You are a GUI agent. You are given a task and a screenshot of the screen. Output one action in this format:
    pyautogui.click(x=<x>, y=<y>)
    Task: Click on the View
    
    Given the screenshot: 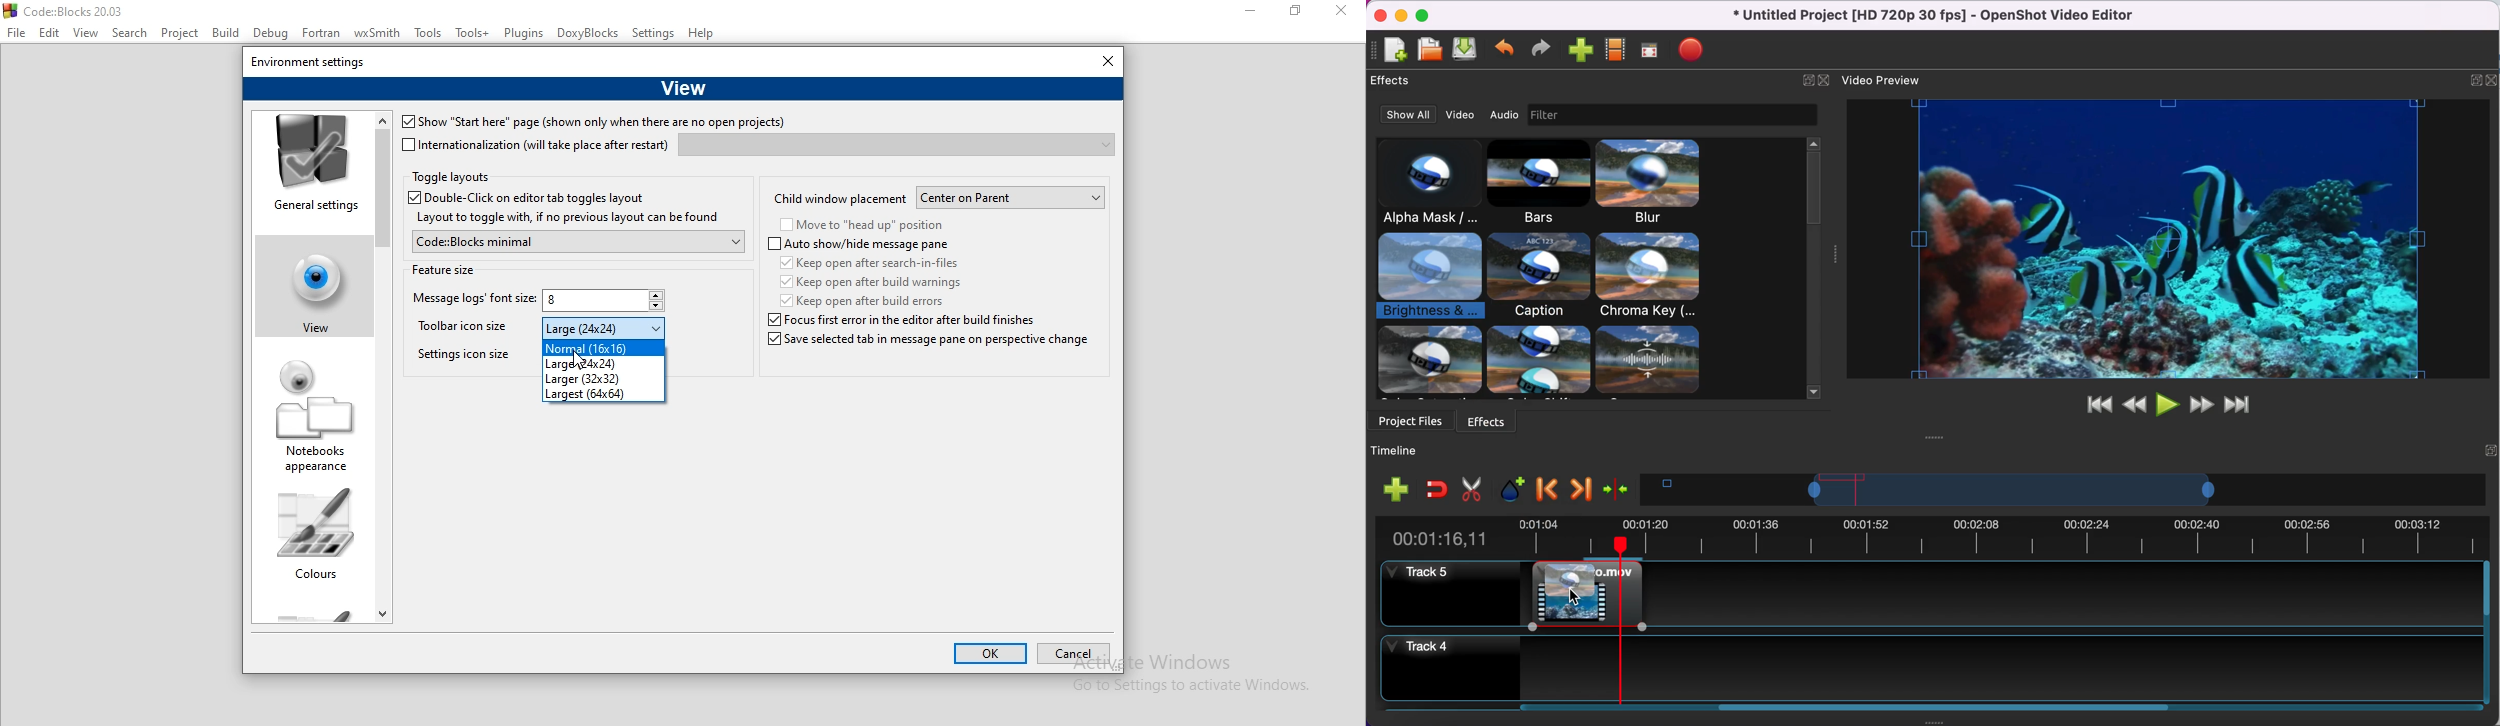 What is the action you would take?
    pyautogui.click(x=683, y=86)
    